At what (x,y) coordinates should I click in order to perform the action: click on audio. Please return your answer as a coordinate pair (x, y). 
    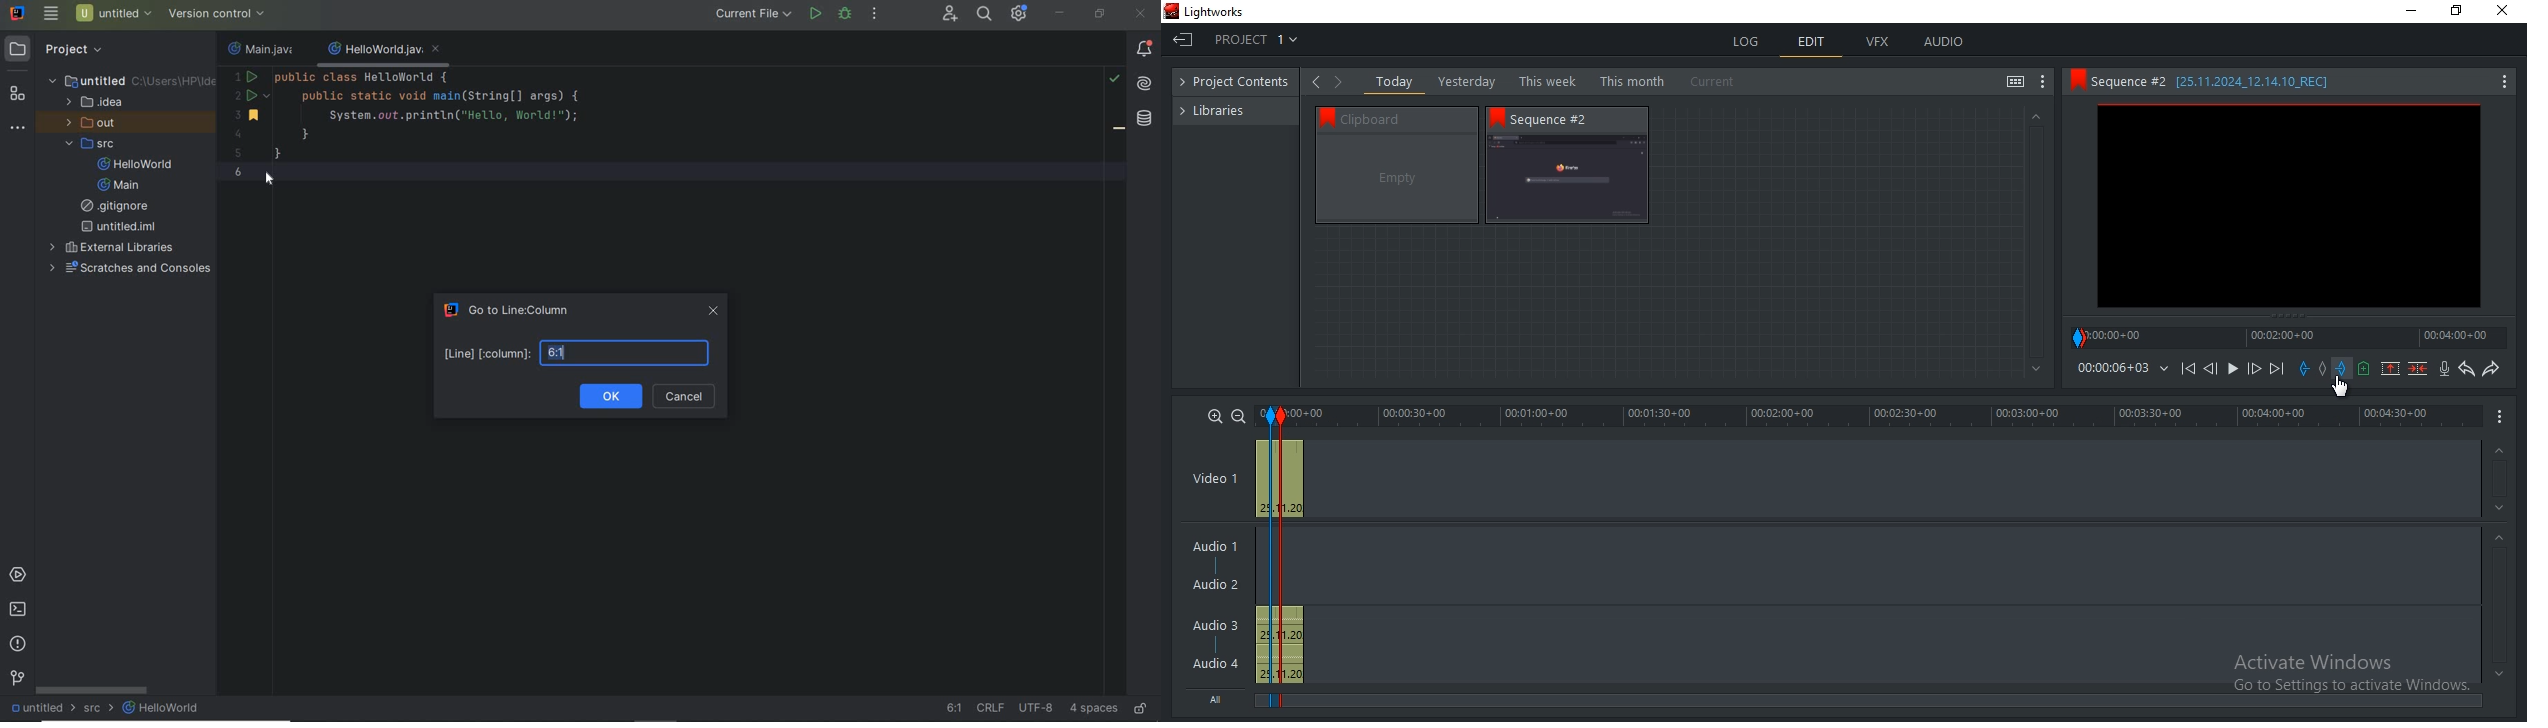
    Looking at the image, I should click on (1943, 41).